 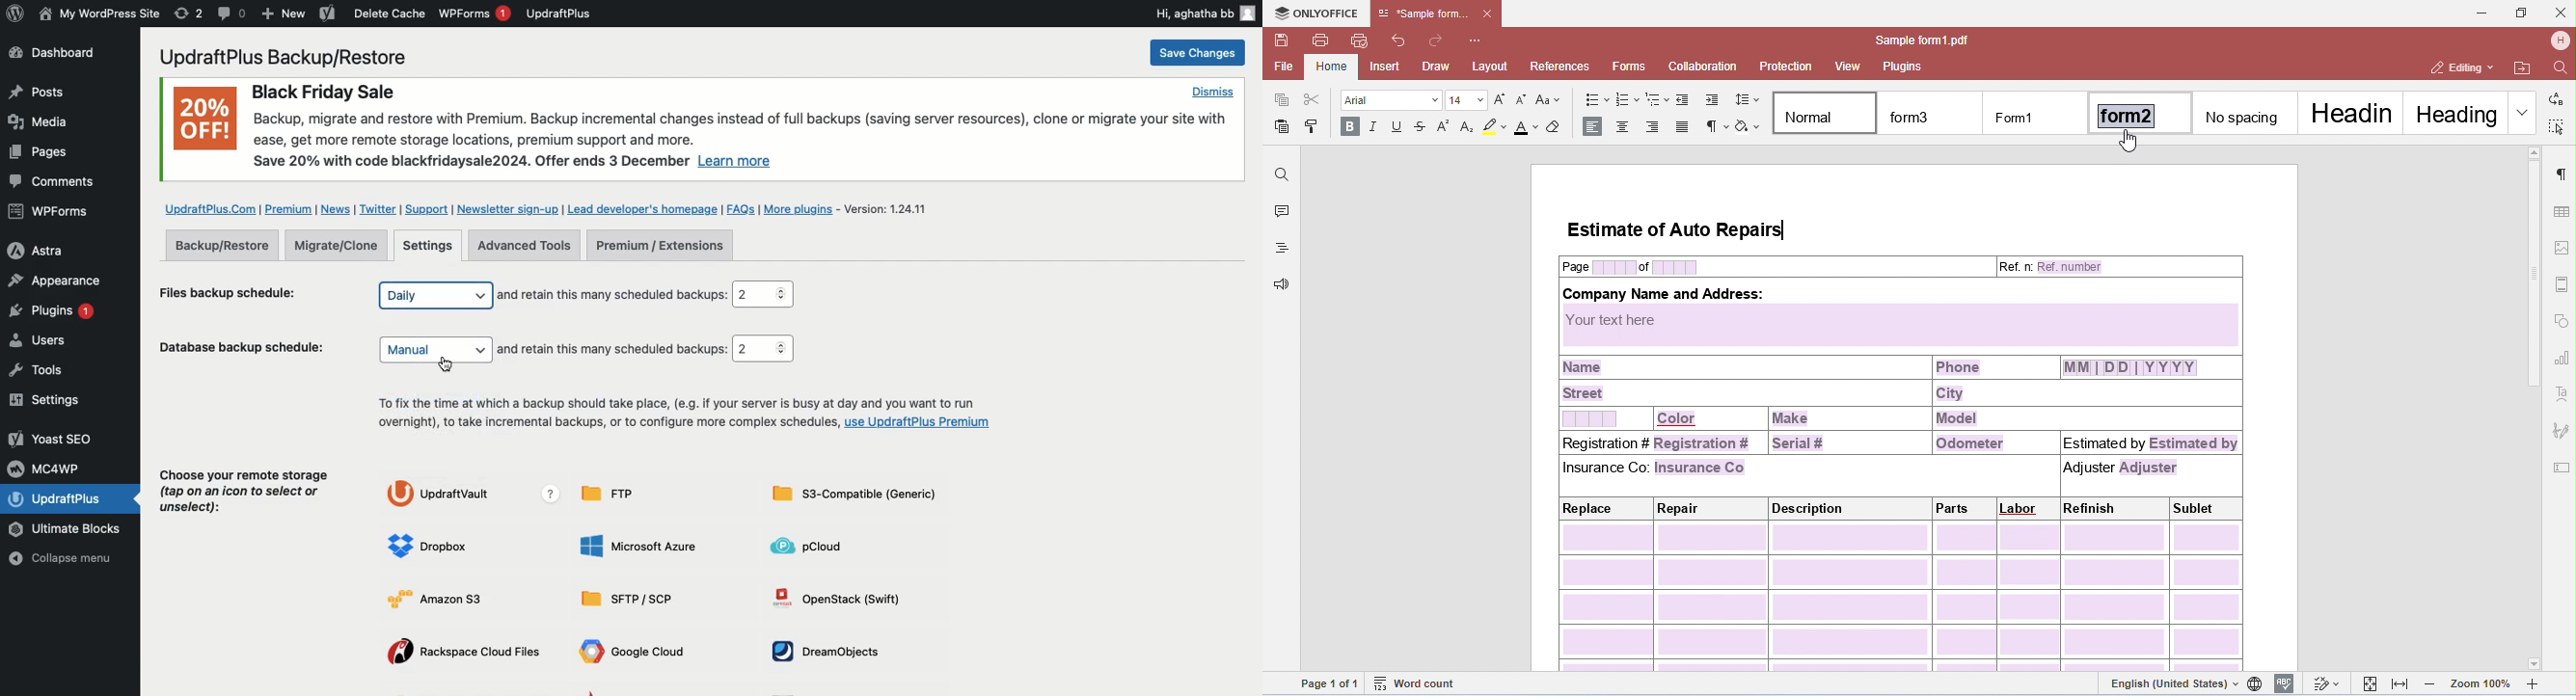 I want to click on 2, so click(x=766, y=295).